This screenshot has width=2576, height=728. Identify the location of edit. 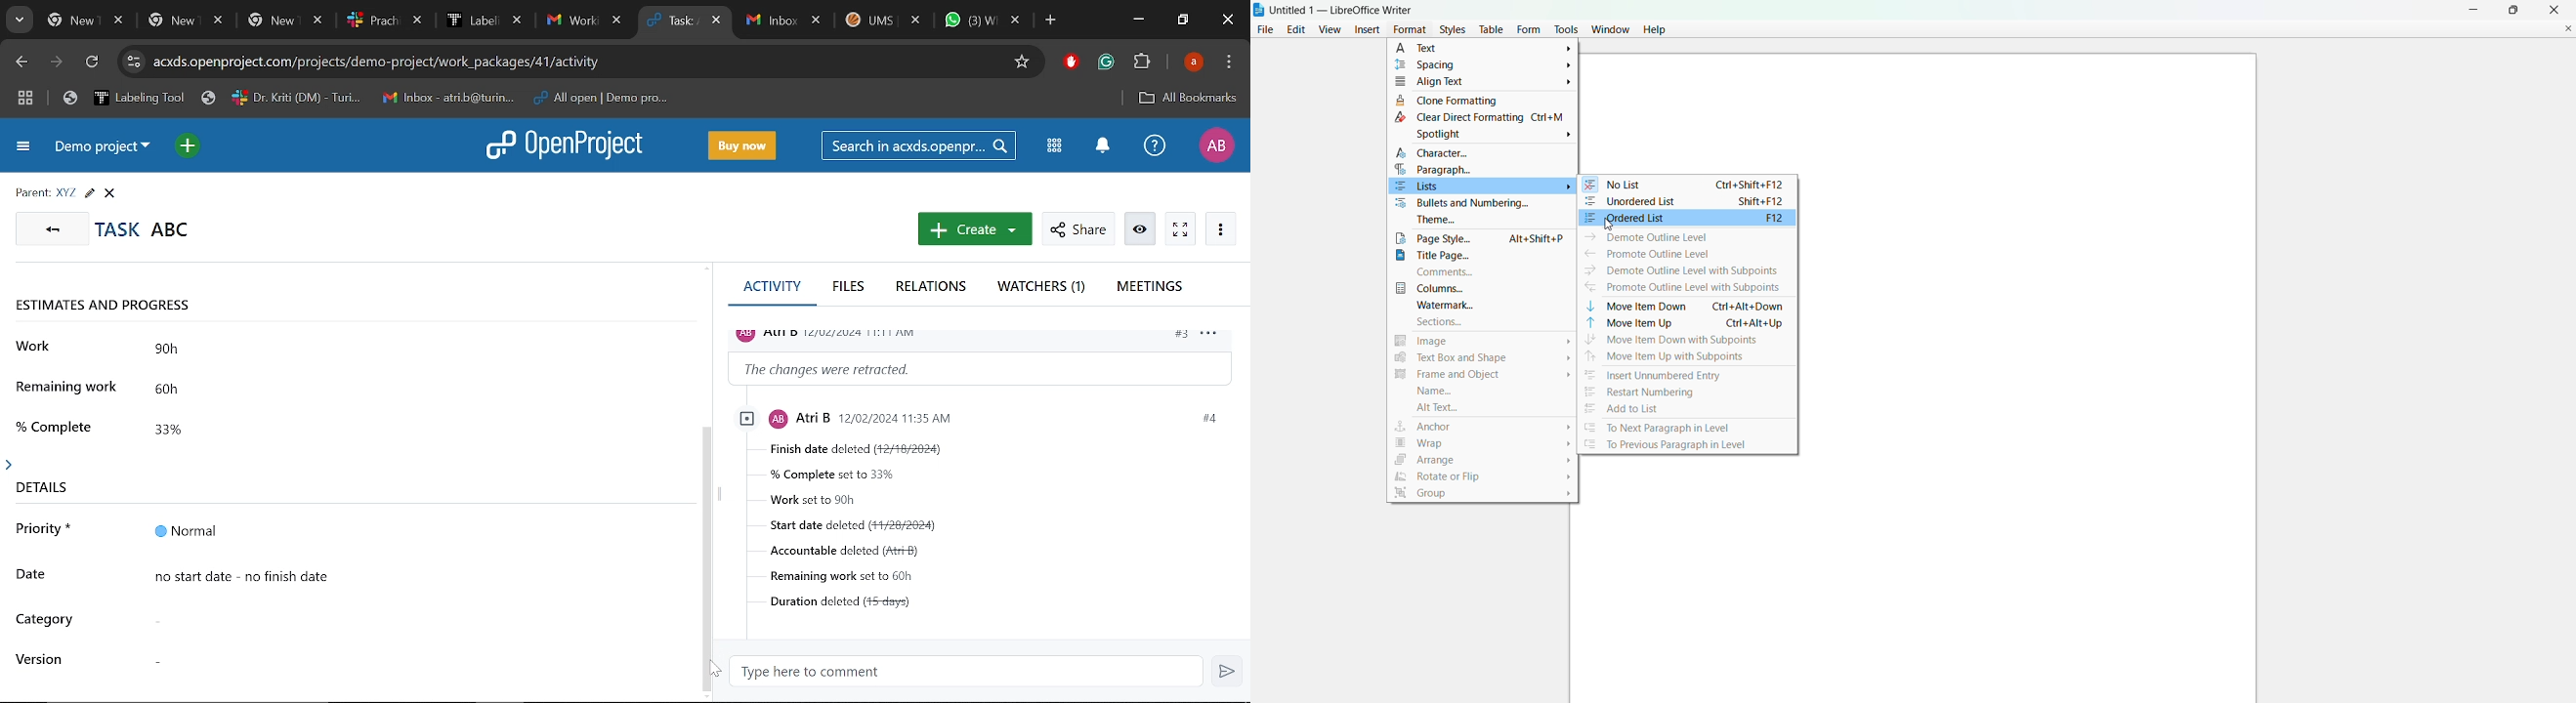
(1296, 30).